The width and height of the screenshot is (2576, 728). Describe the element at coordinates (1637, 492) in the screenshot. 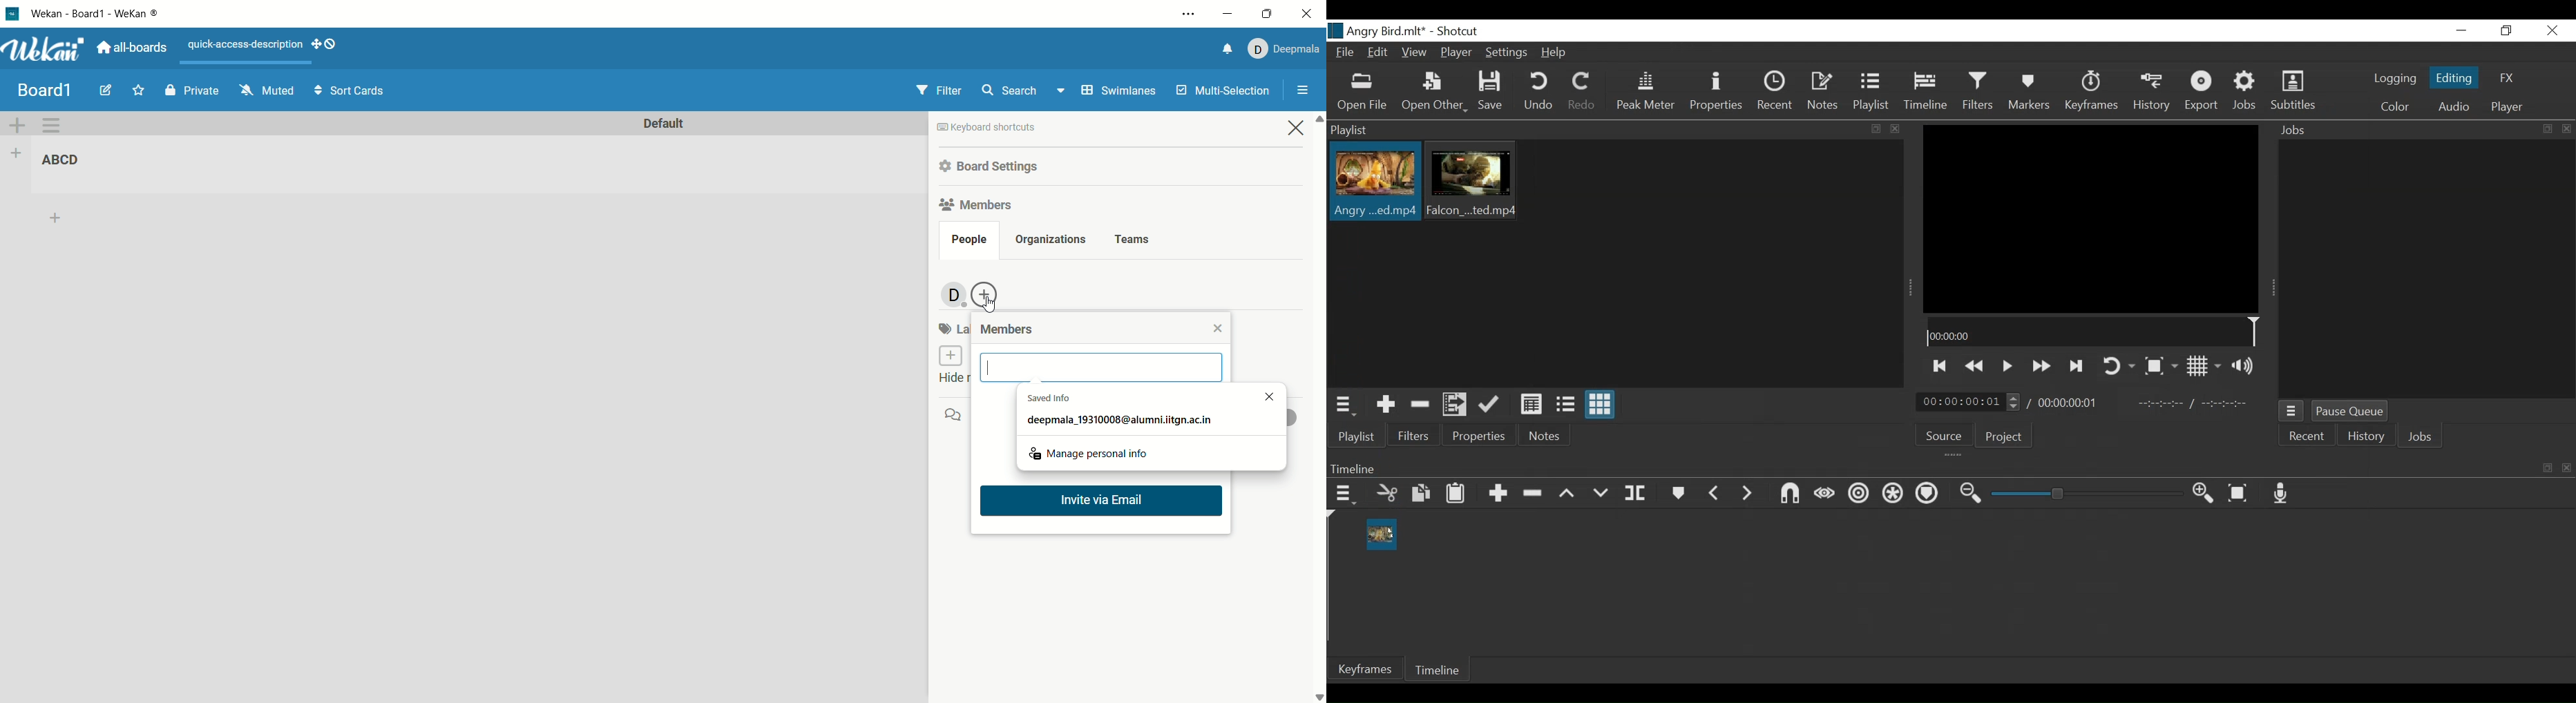

I see `Split at playhead` at that location.